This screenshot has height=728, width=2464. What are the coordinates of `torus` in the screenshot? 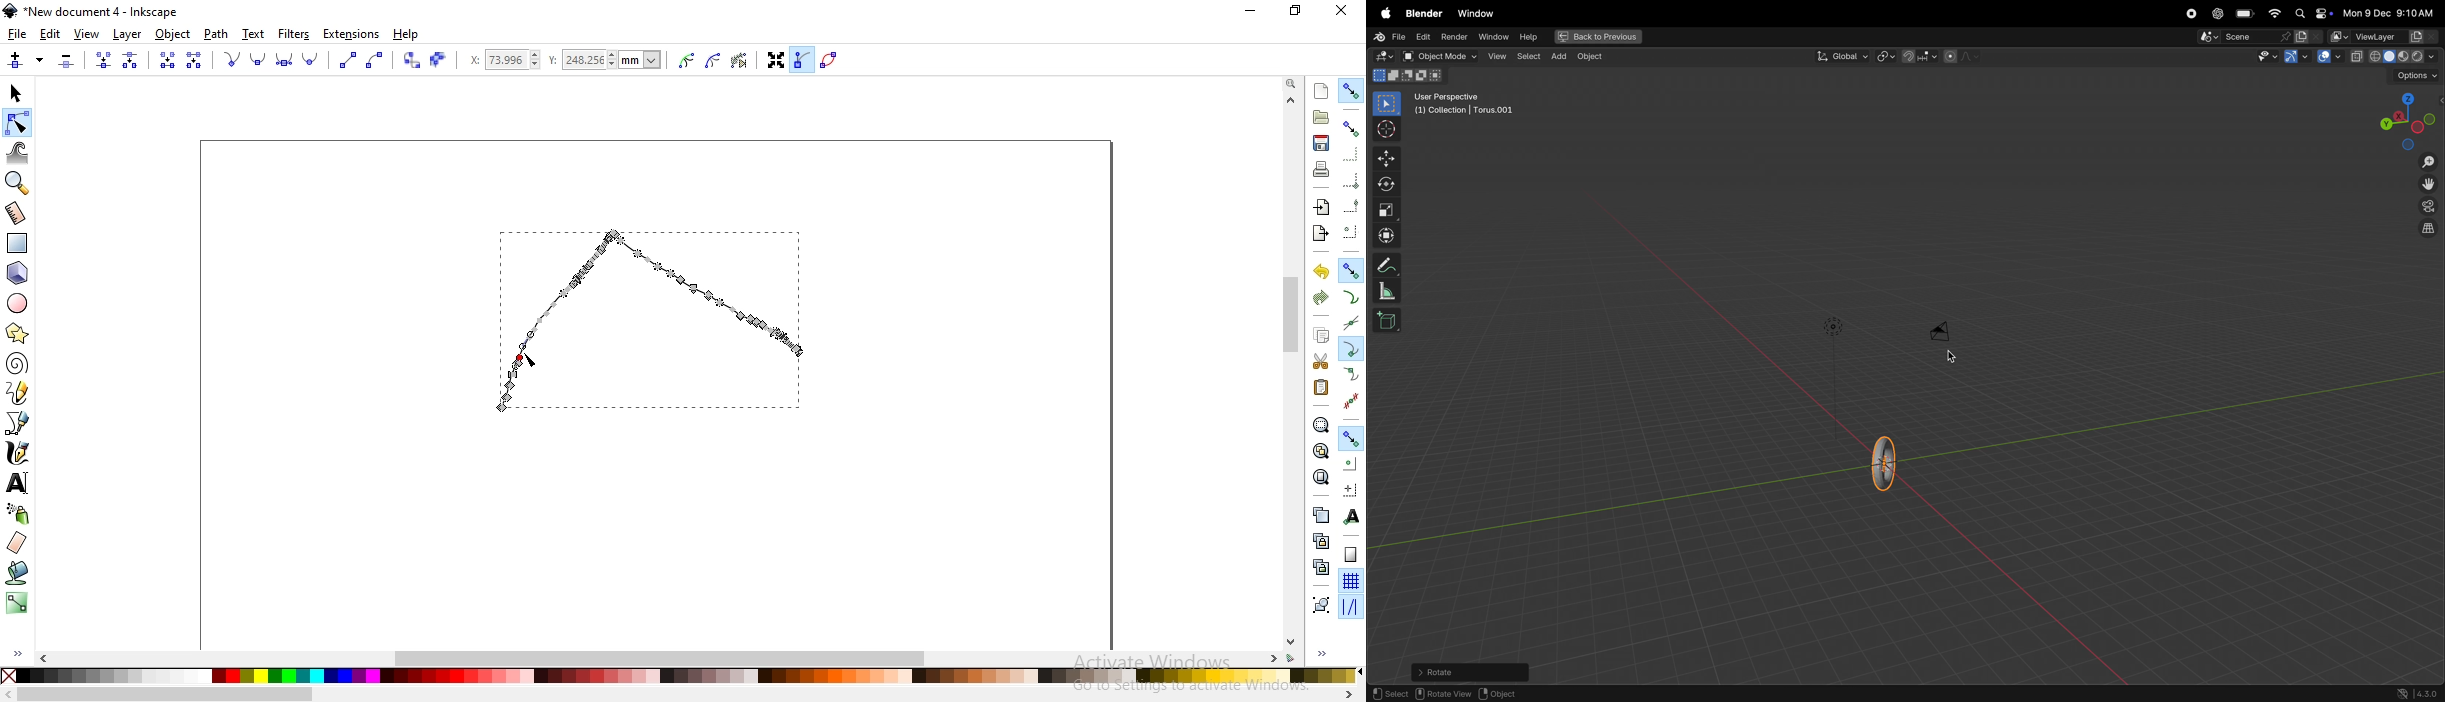 It's located at (1888, 461).